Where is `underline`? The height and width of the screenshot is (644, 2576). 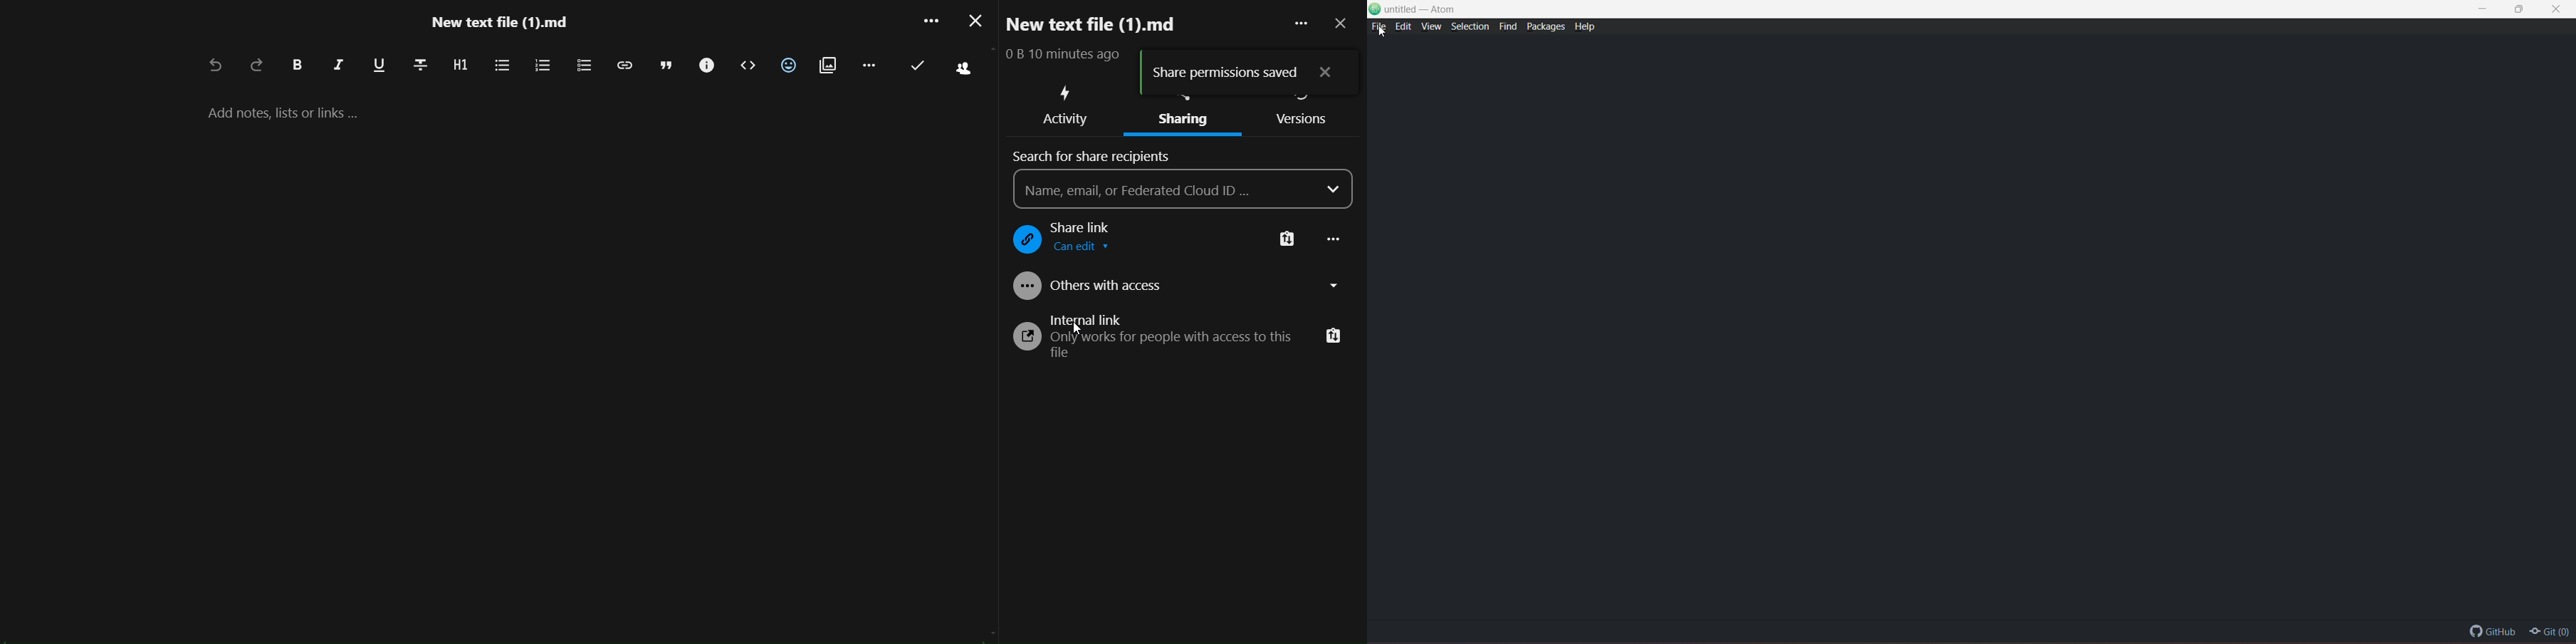
underline is located at coordinates (379, 66).